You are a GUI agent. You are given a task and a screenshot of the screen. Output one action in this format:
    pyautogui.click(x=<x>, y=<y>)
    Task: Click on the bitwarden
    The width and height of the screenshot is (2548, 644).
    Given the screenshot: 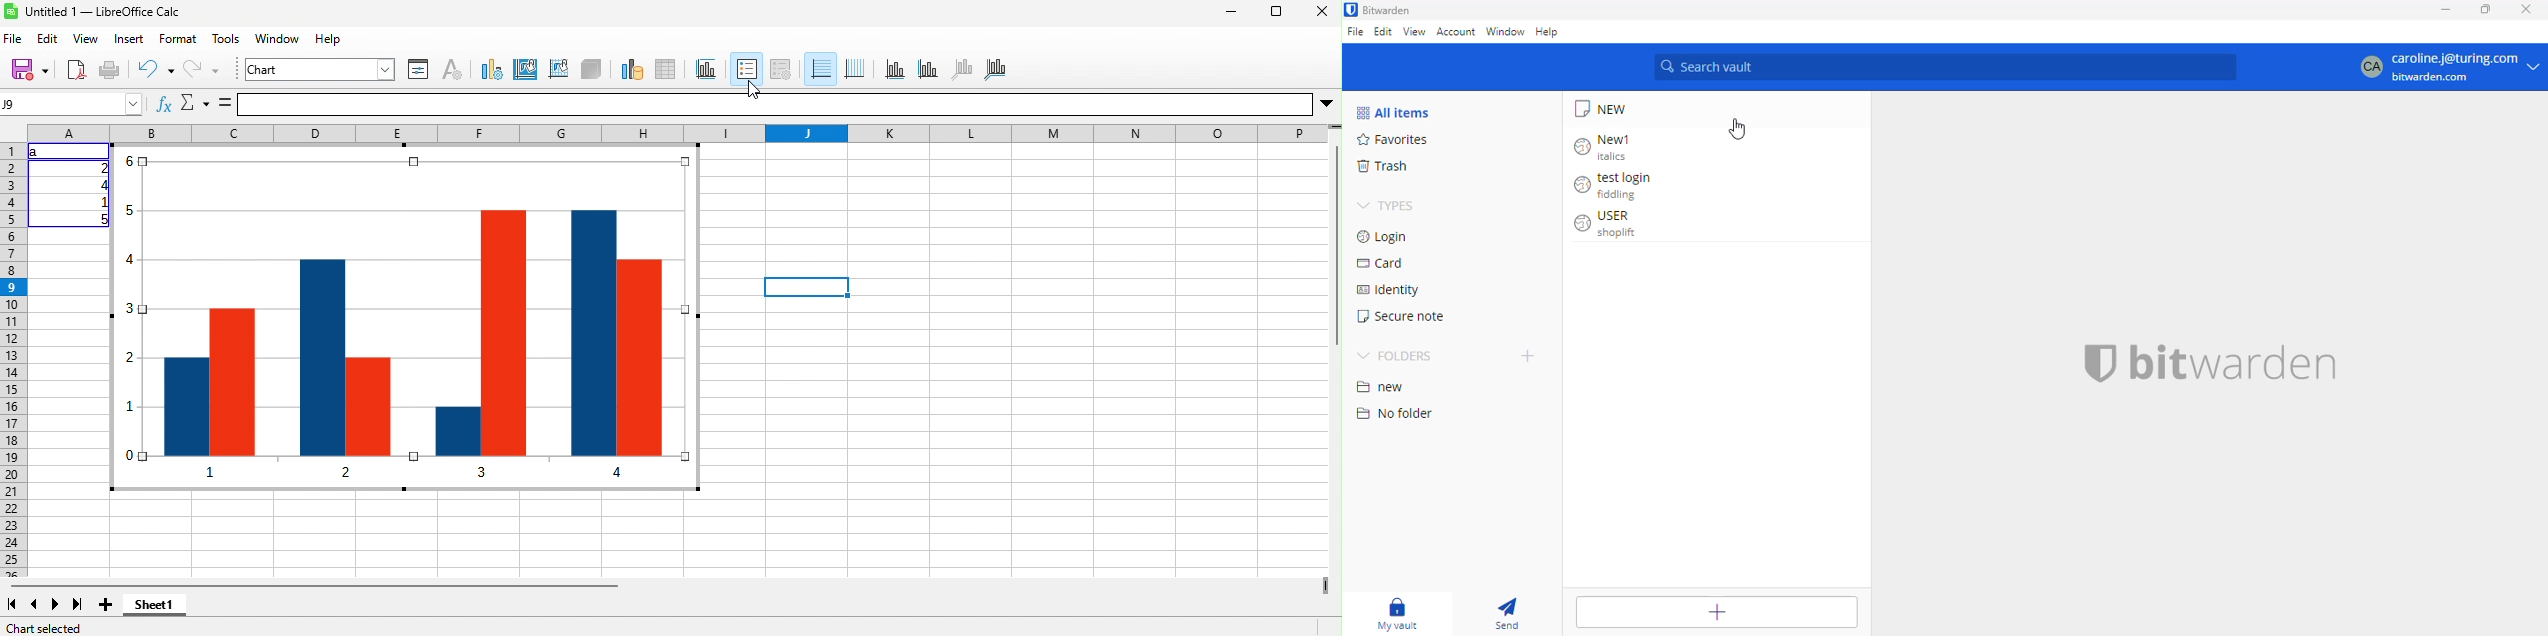 What is the action you would take?
    pyautogui.click(x=1387, y=10)
    